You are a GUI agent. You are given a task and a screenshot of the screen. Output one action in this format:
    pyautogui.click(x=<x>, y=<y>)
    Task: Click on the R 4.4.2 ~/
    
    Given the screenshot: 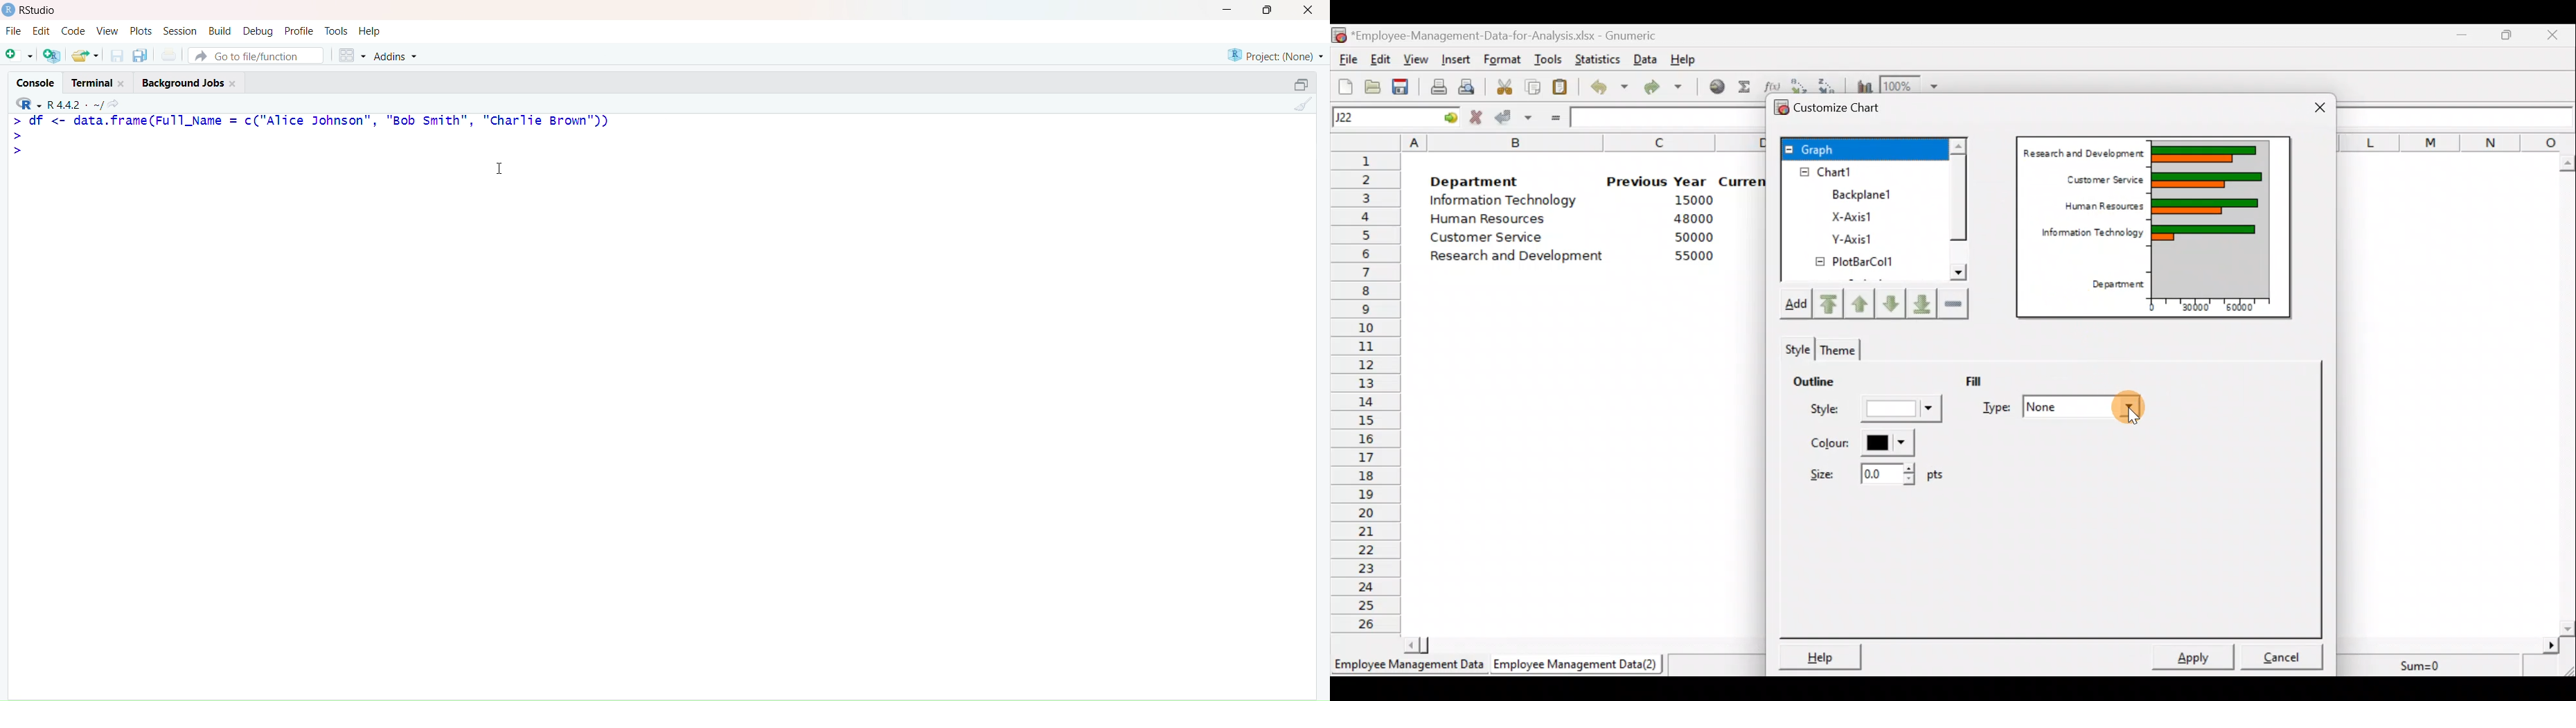 What is the action you would take?
    pyautogui.click(x=77, y=103)
    